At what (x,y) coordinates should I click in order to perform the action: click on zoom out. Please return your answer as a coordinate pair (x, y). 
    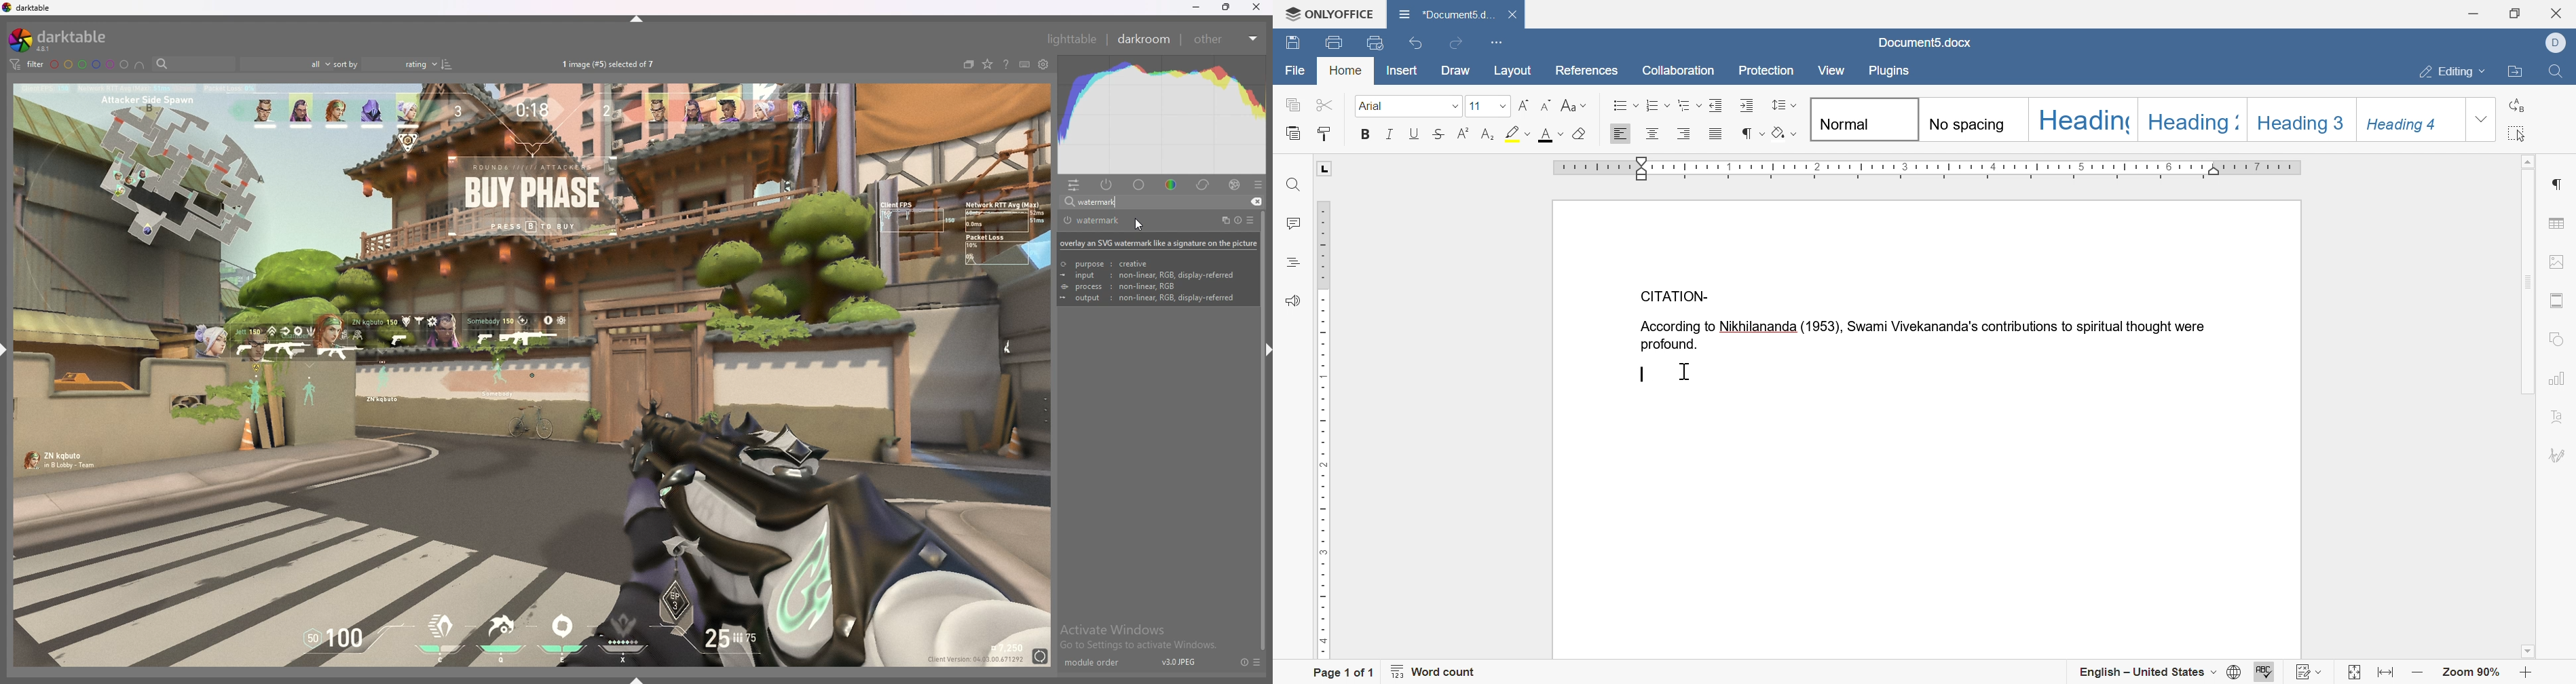
    Looking at the image, I should click on (2418, 676).